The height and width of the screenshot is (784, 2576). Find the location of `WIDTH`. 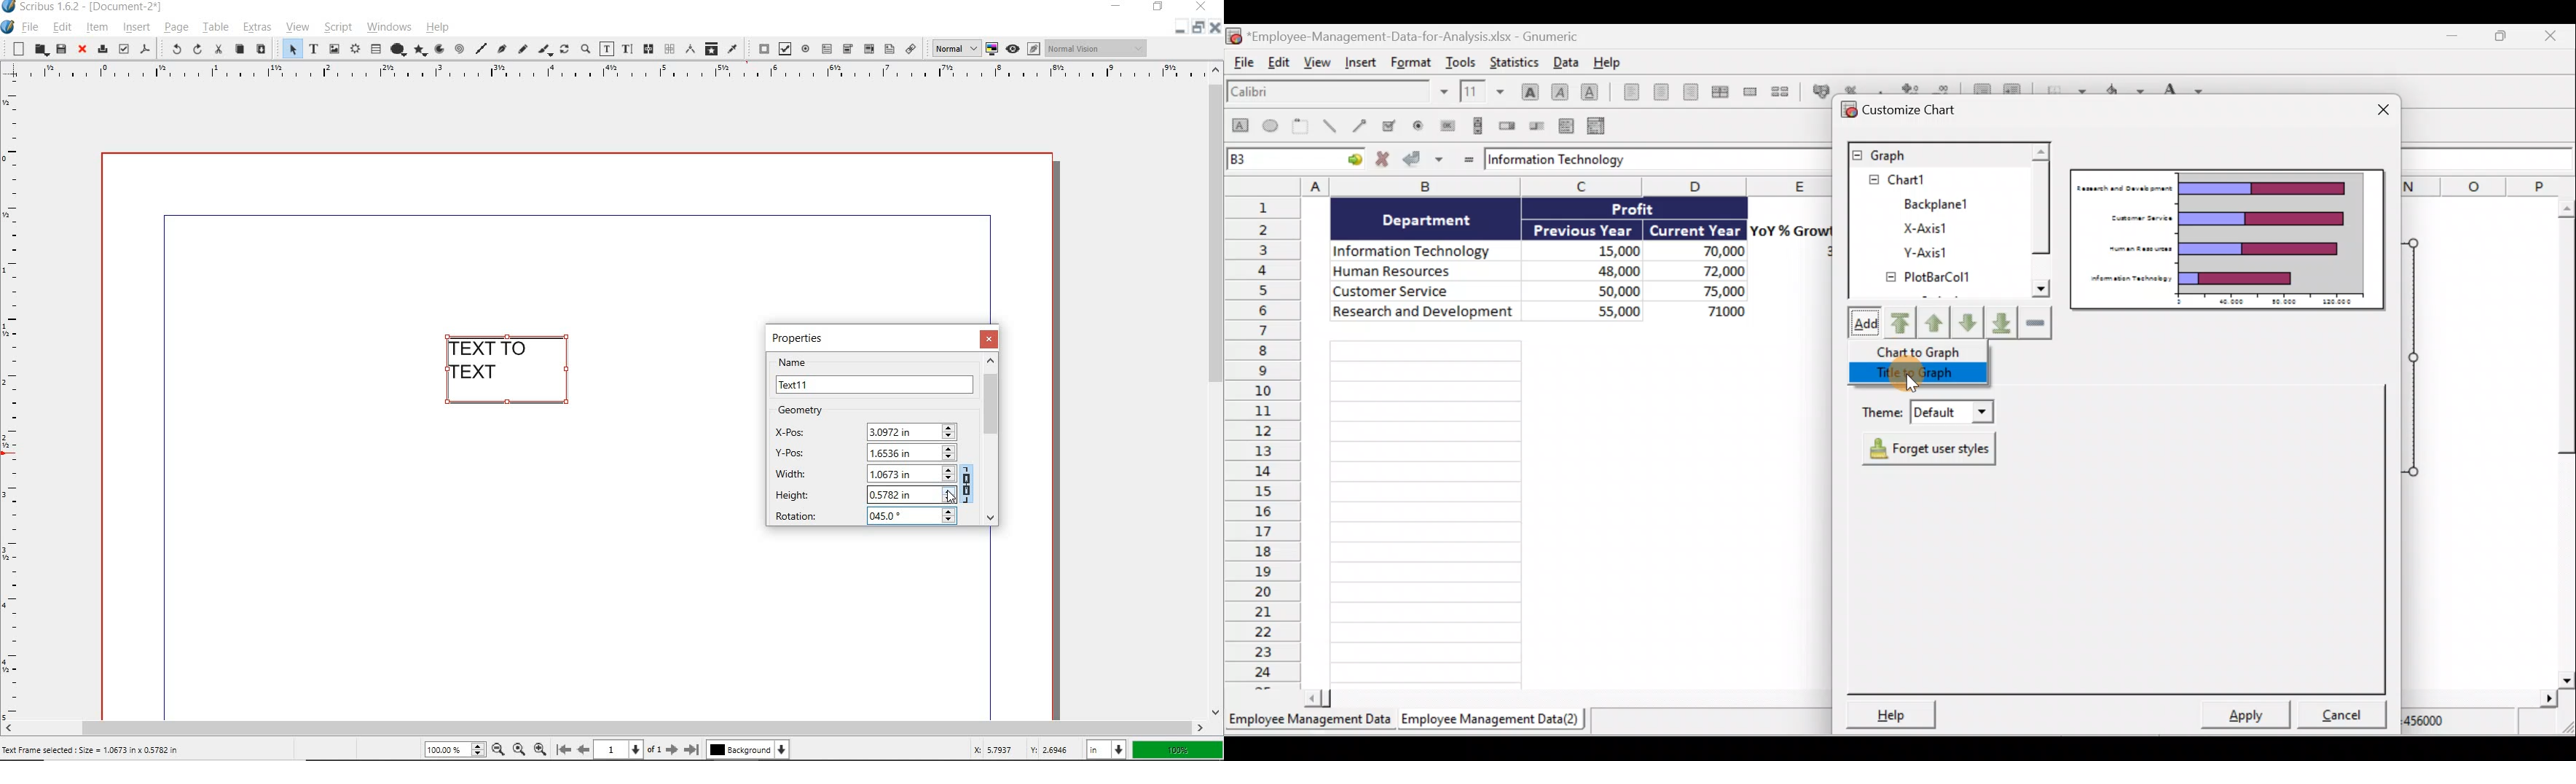

WIDTH is located at coordinates (864, 472).